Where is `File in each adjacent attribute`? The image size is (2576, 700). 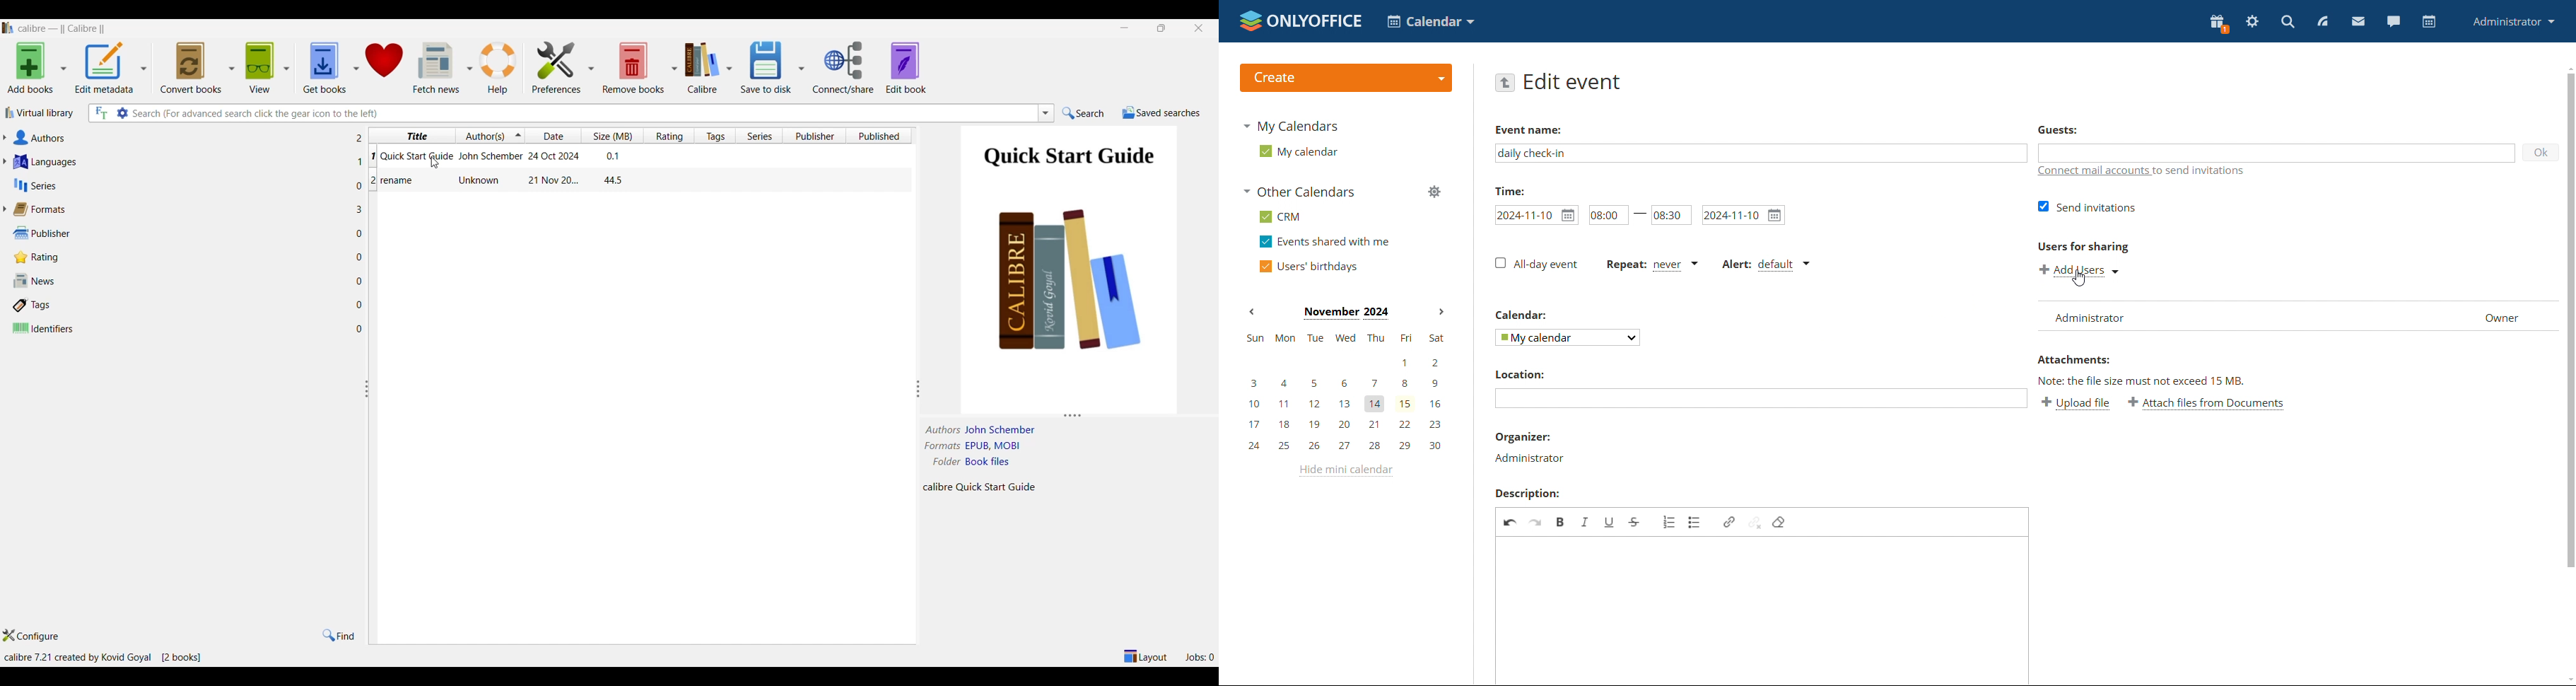
File in each adjacent attribute is located at coordinates (357, 234).